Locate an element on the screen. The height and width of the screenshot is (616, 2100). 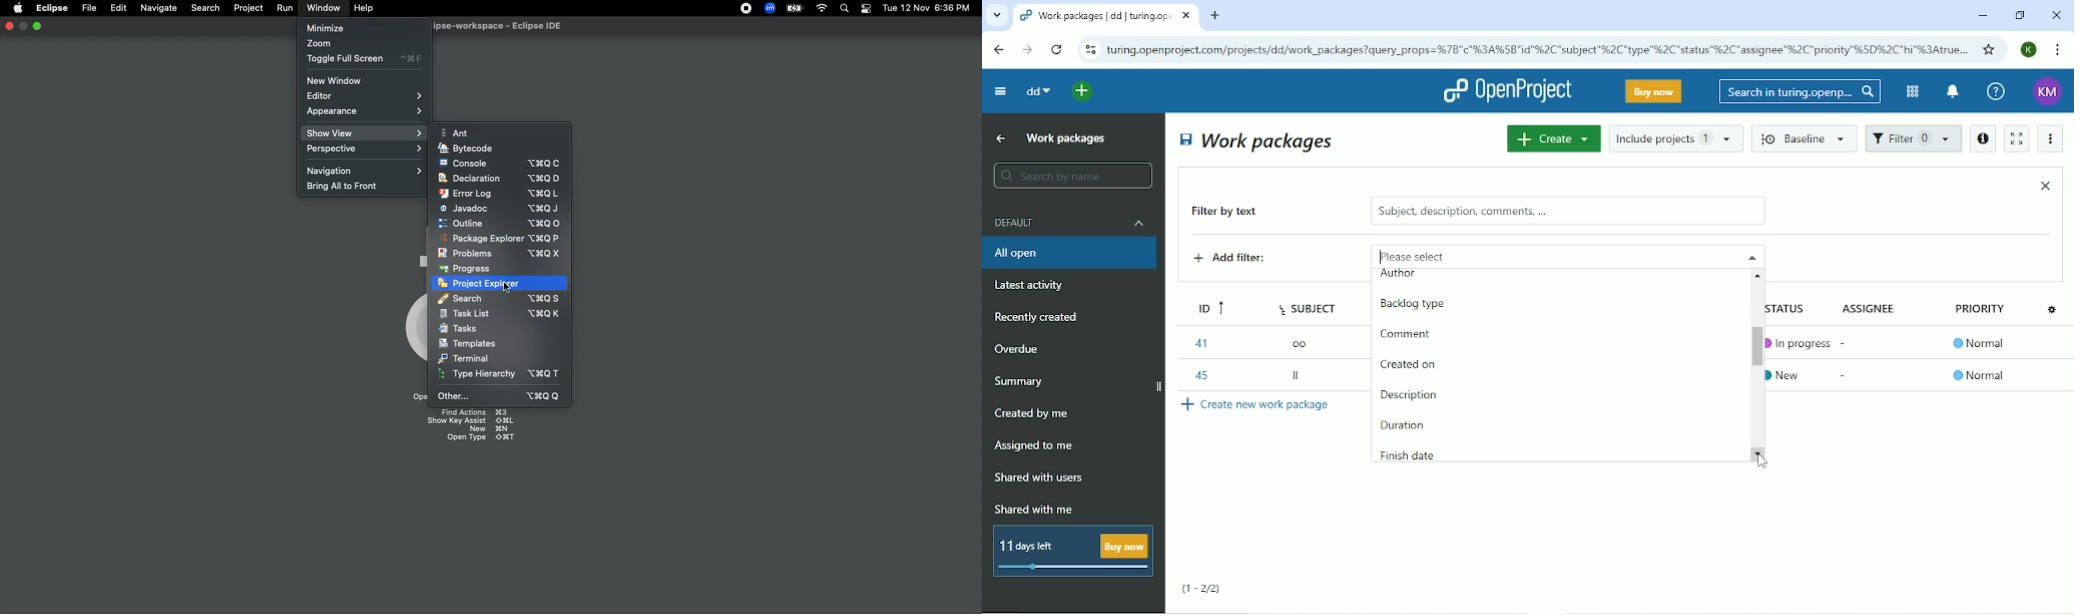
dd is located at coordinates (1037, 91).